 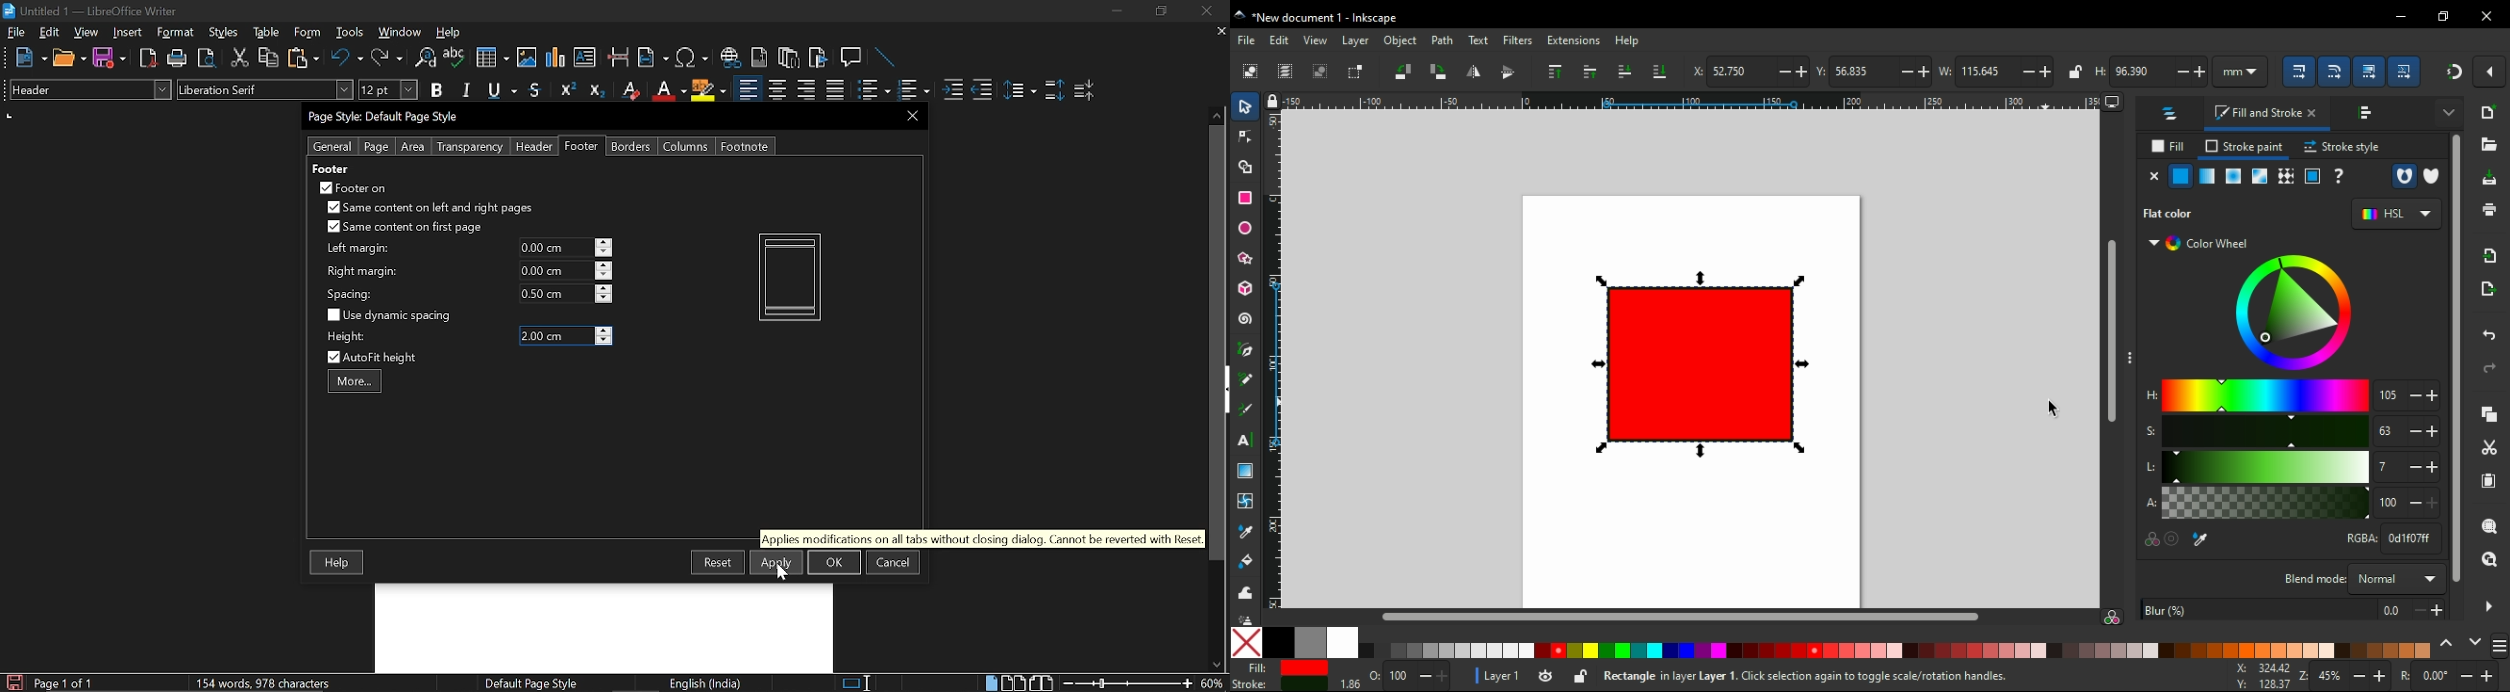 I want to click on sidebar menu, so click(x=1226, y=389).